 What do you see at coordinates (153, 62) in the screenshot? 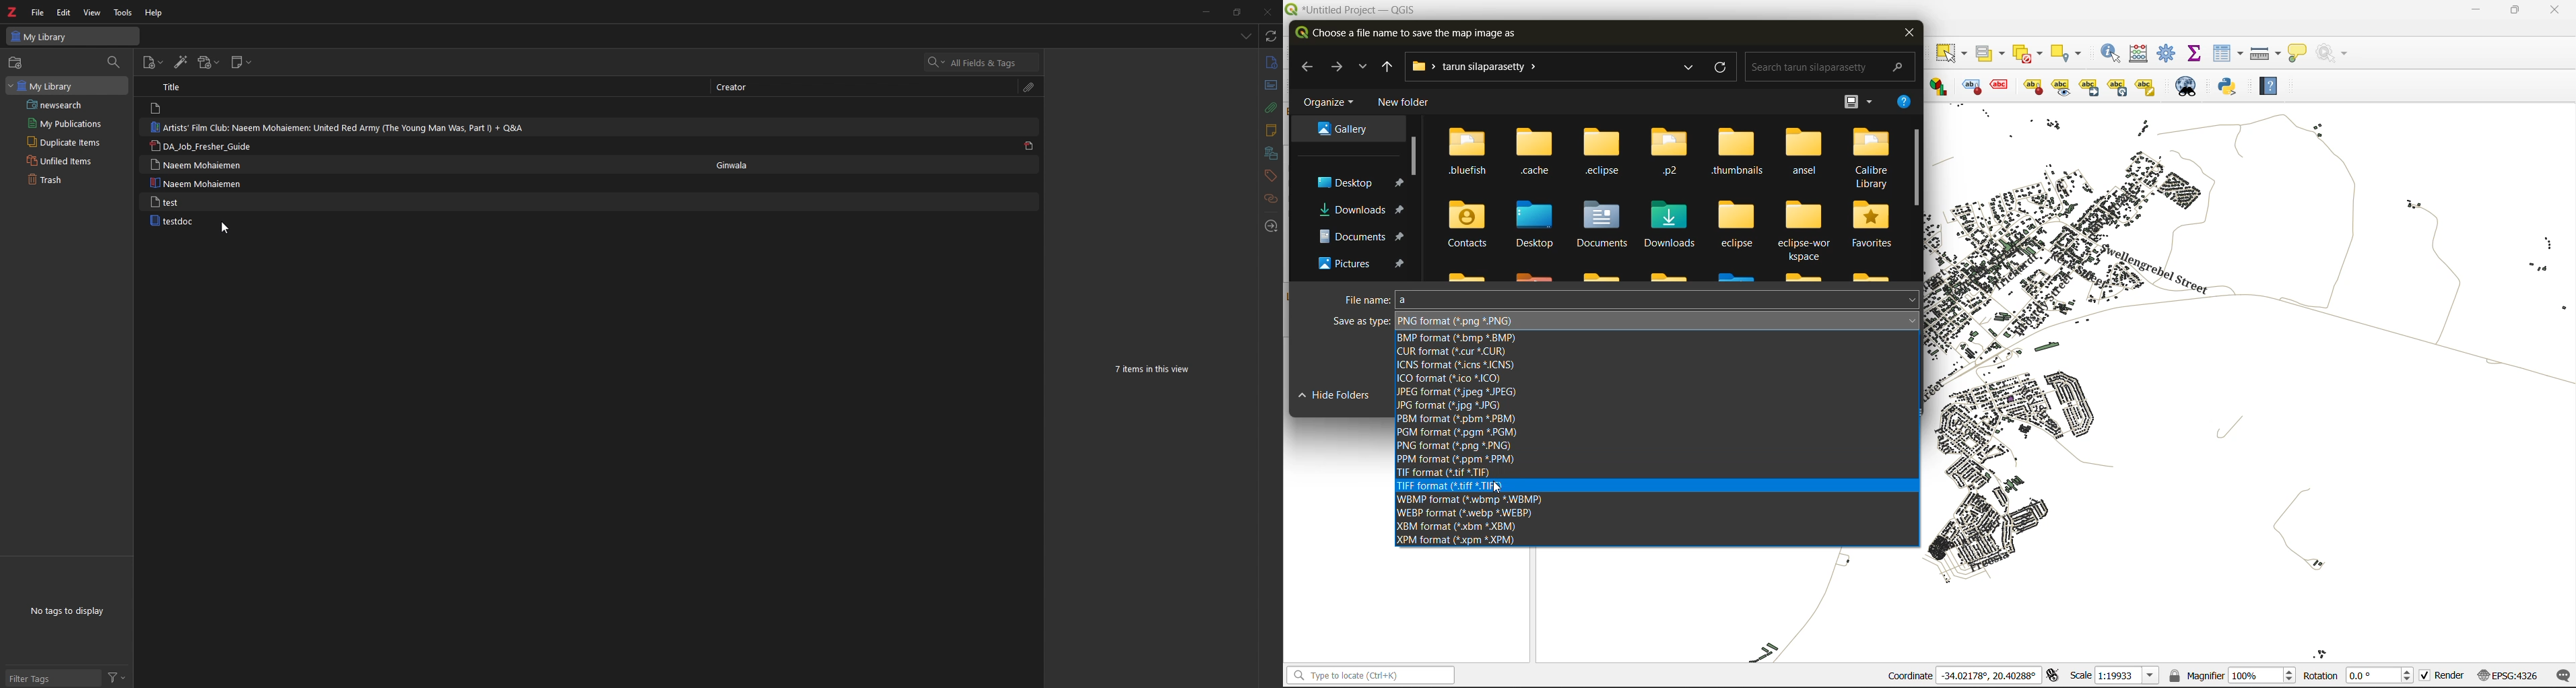
I see `add items` at bounding box center [153, 62].